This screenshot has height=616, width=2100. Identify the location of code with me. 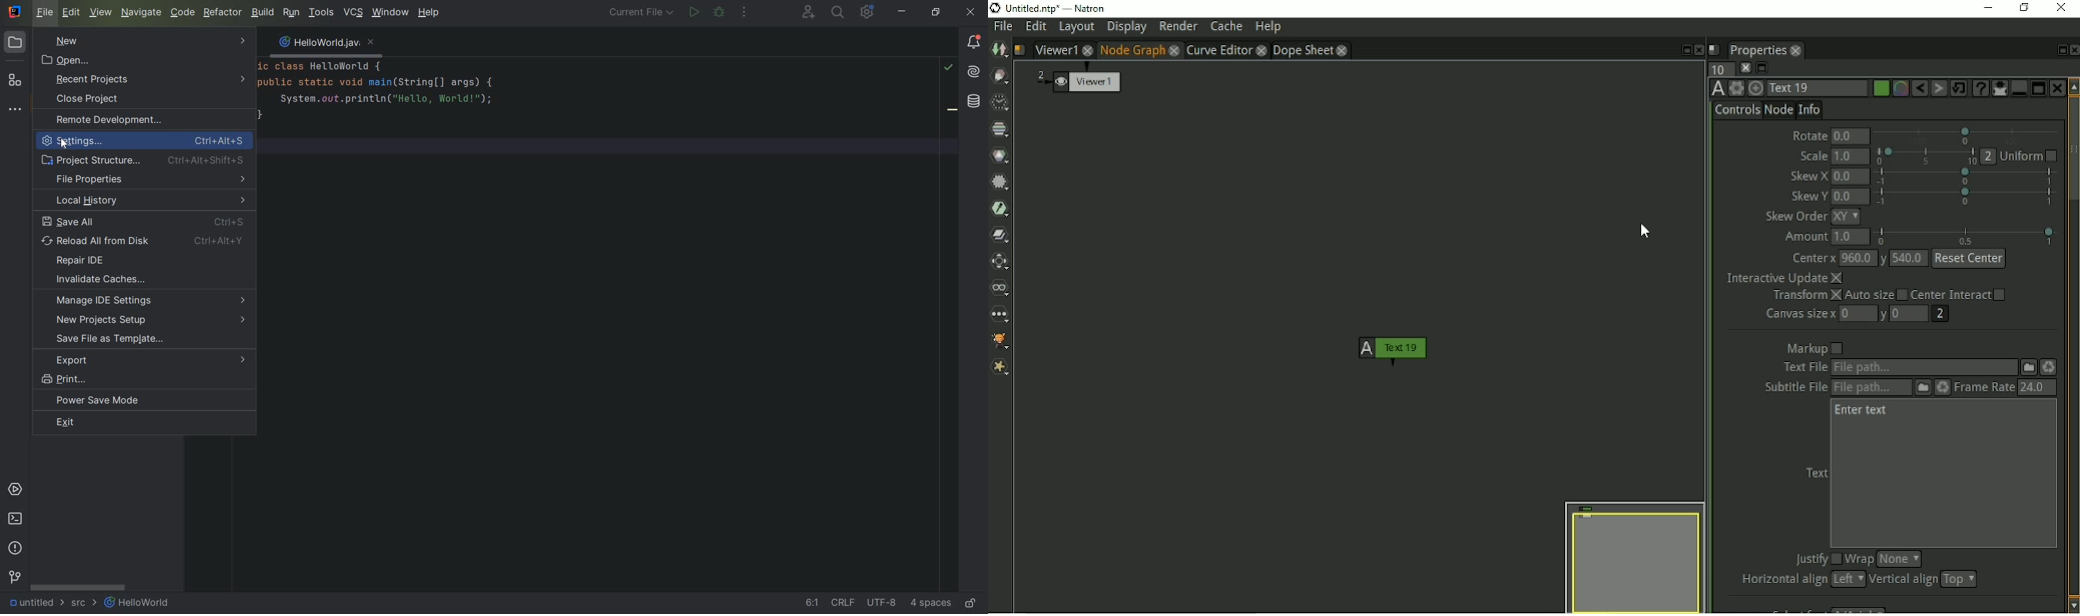
(809, 11).